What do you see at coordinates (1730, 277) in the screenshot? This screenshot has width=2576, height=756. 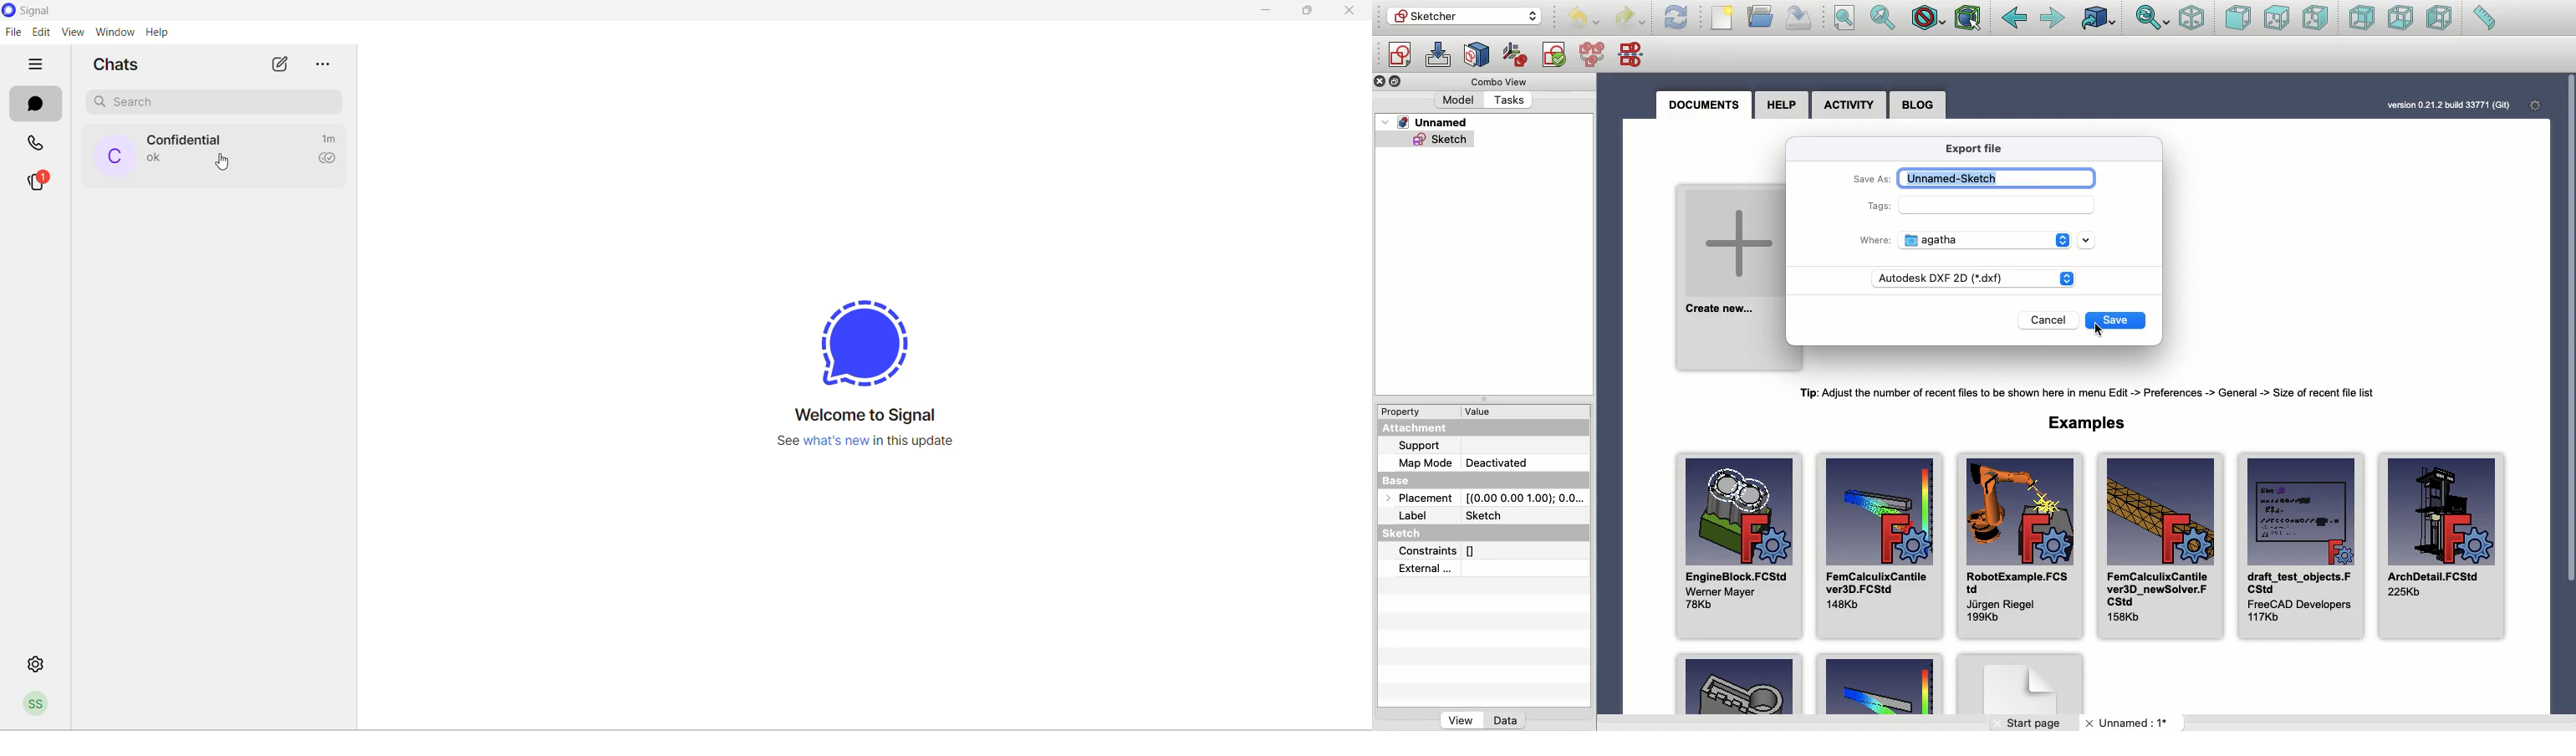 I see `Create new` at bounding box center [1730, 277].